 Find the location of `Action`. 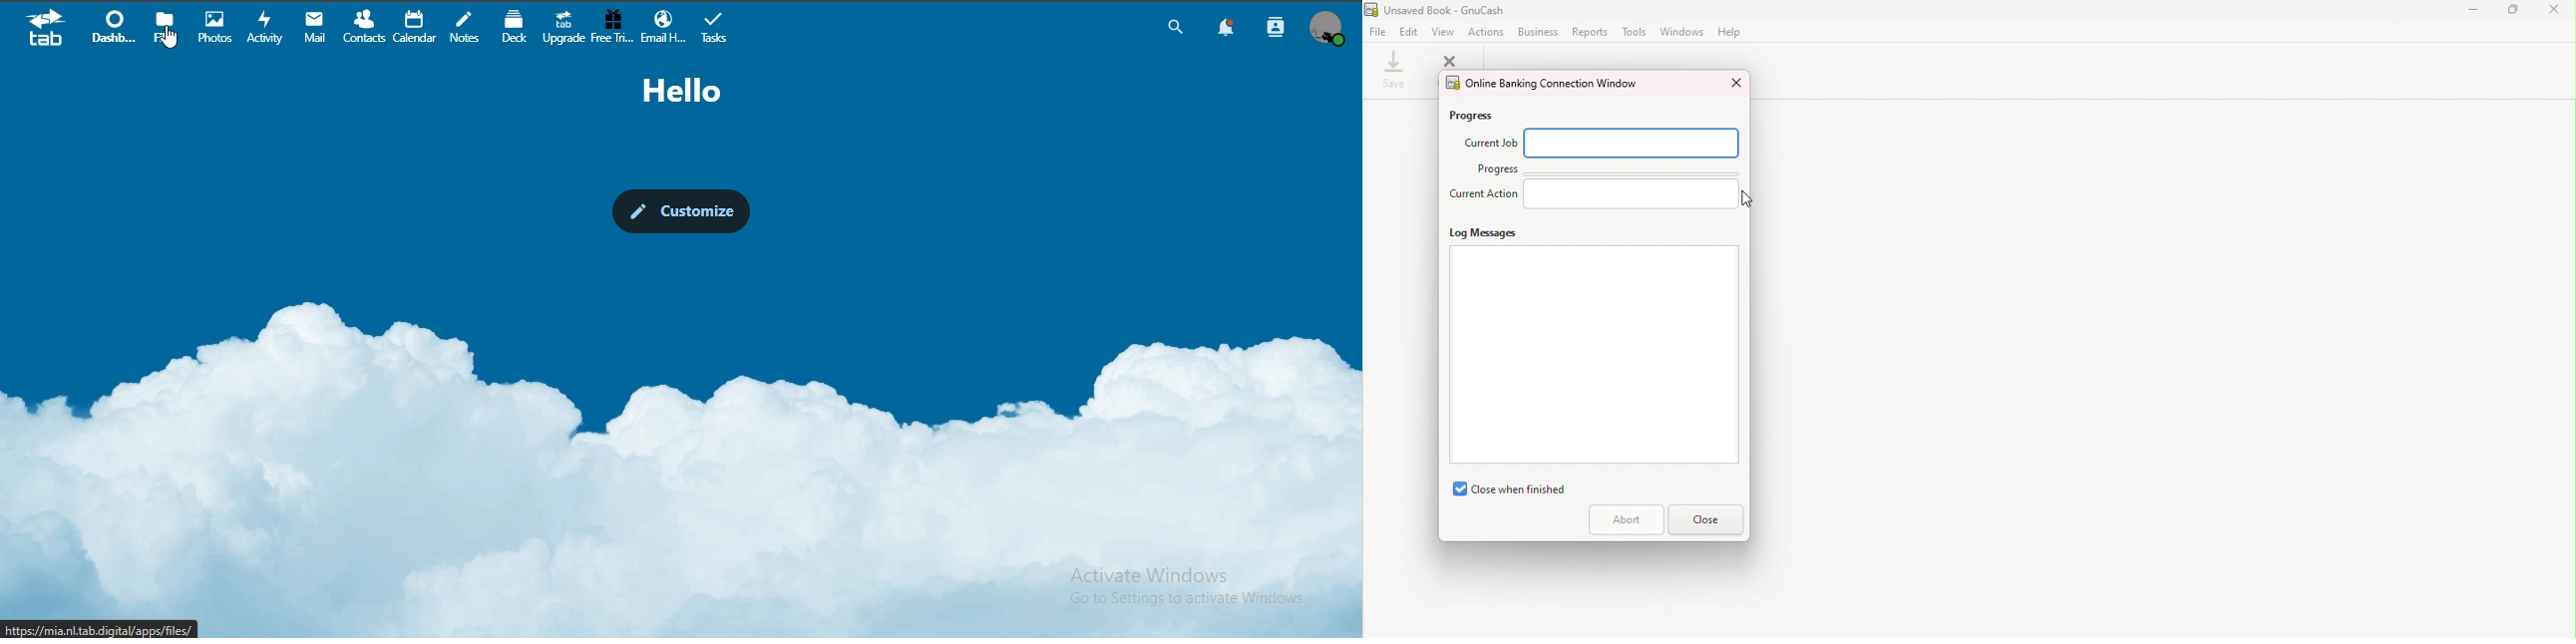

Action is located at coordinates (1489, 31).